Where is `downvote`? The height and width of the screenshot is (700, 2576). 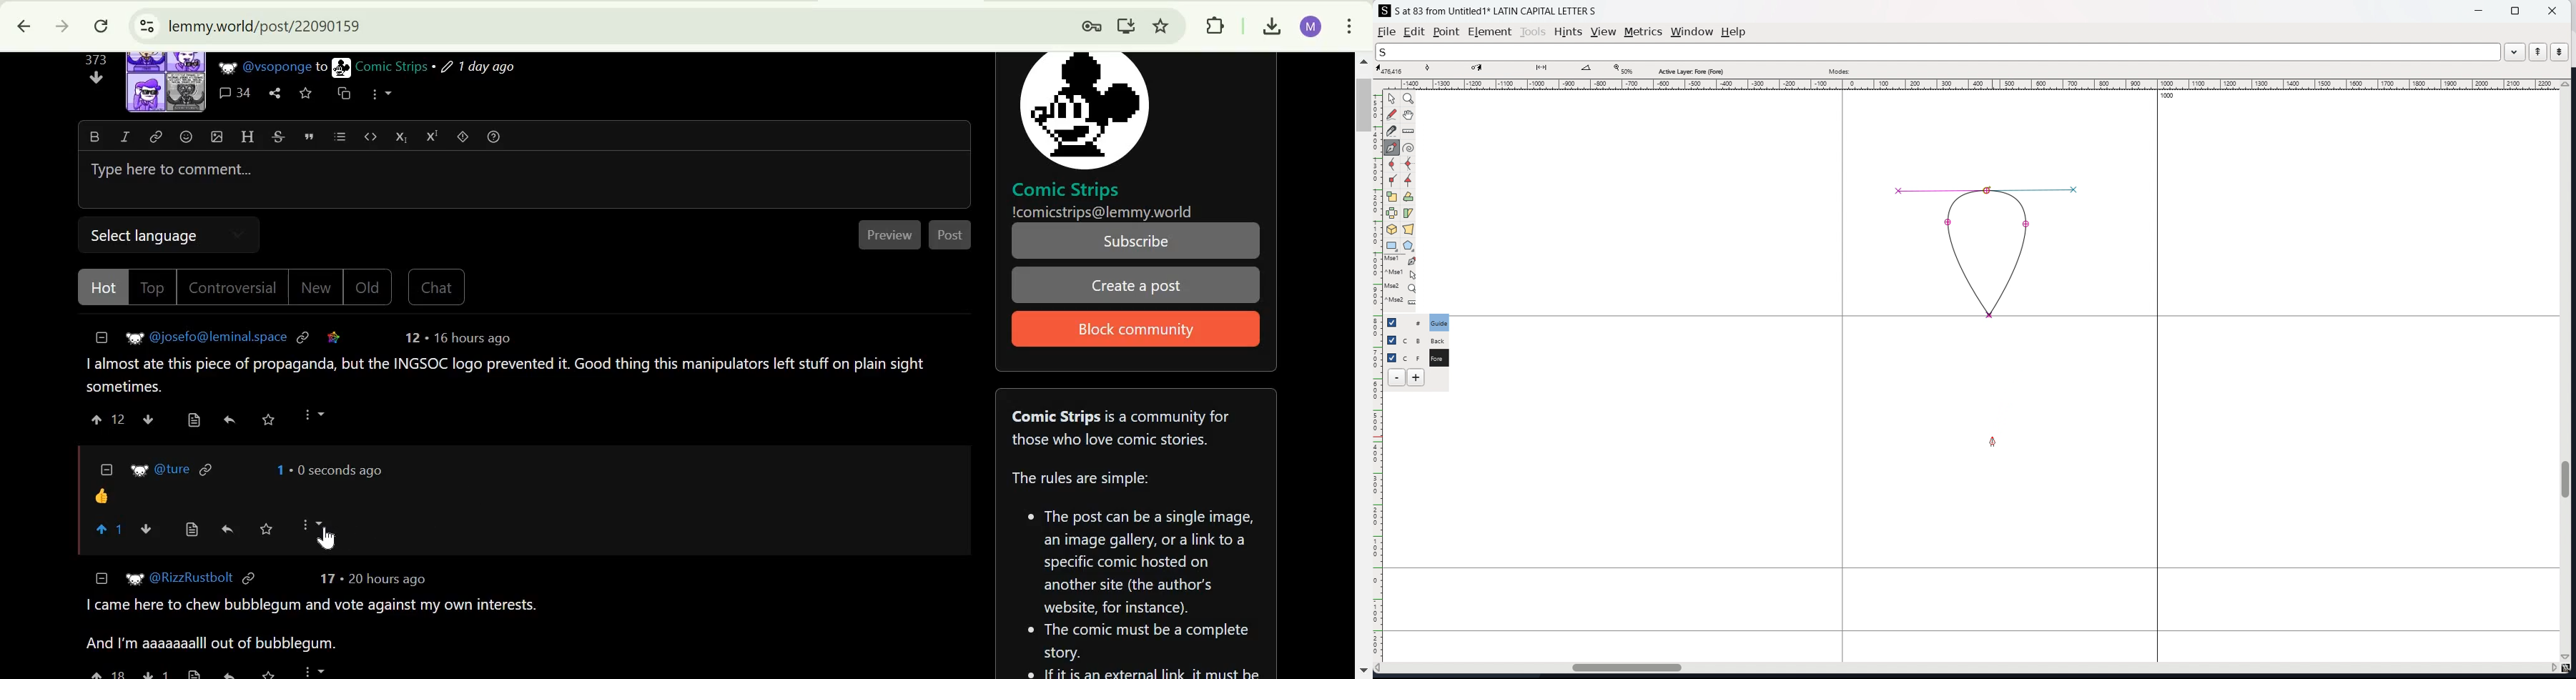
downvote is located at coordinates (97, 77).